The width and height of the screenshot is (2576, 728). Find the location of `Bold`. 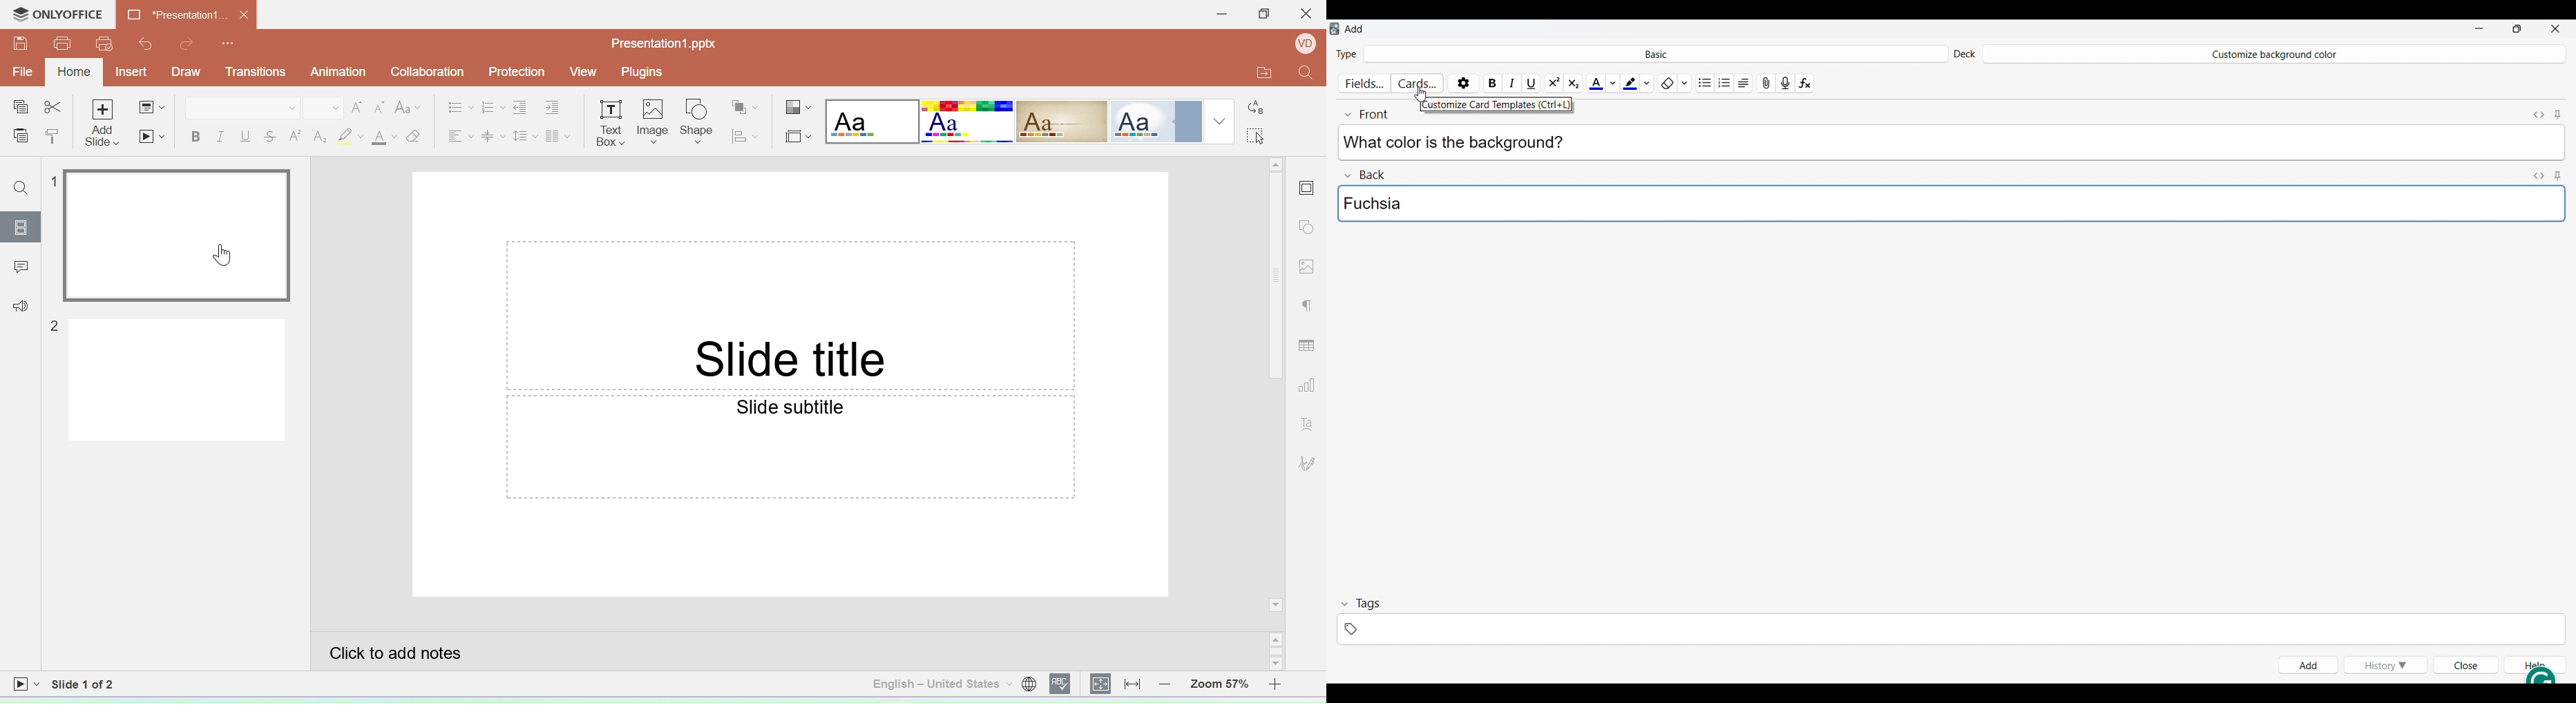

Bold is located at coordinates (1493, 81).